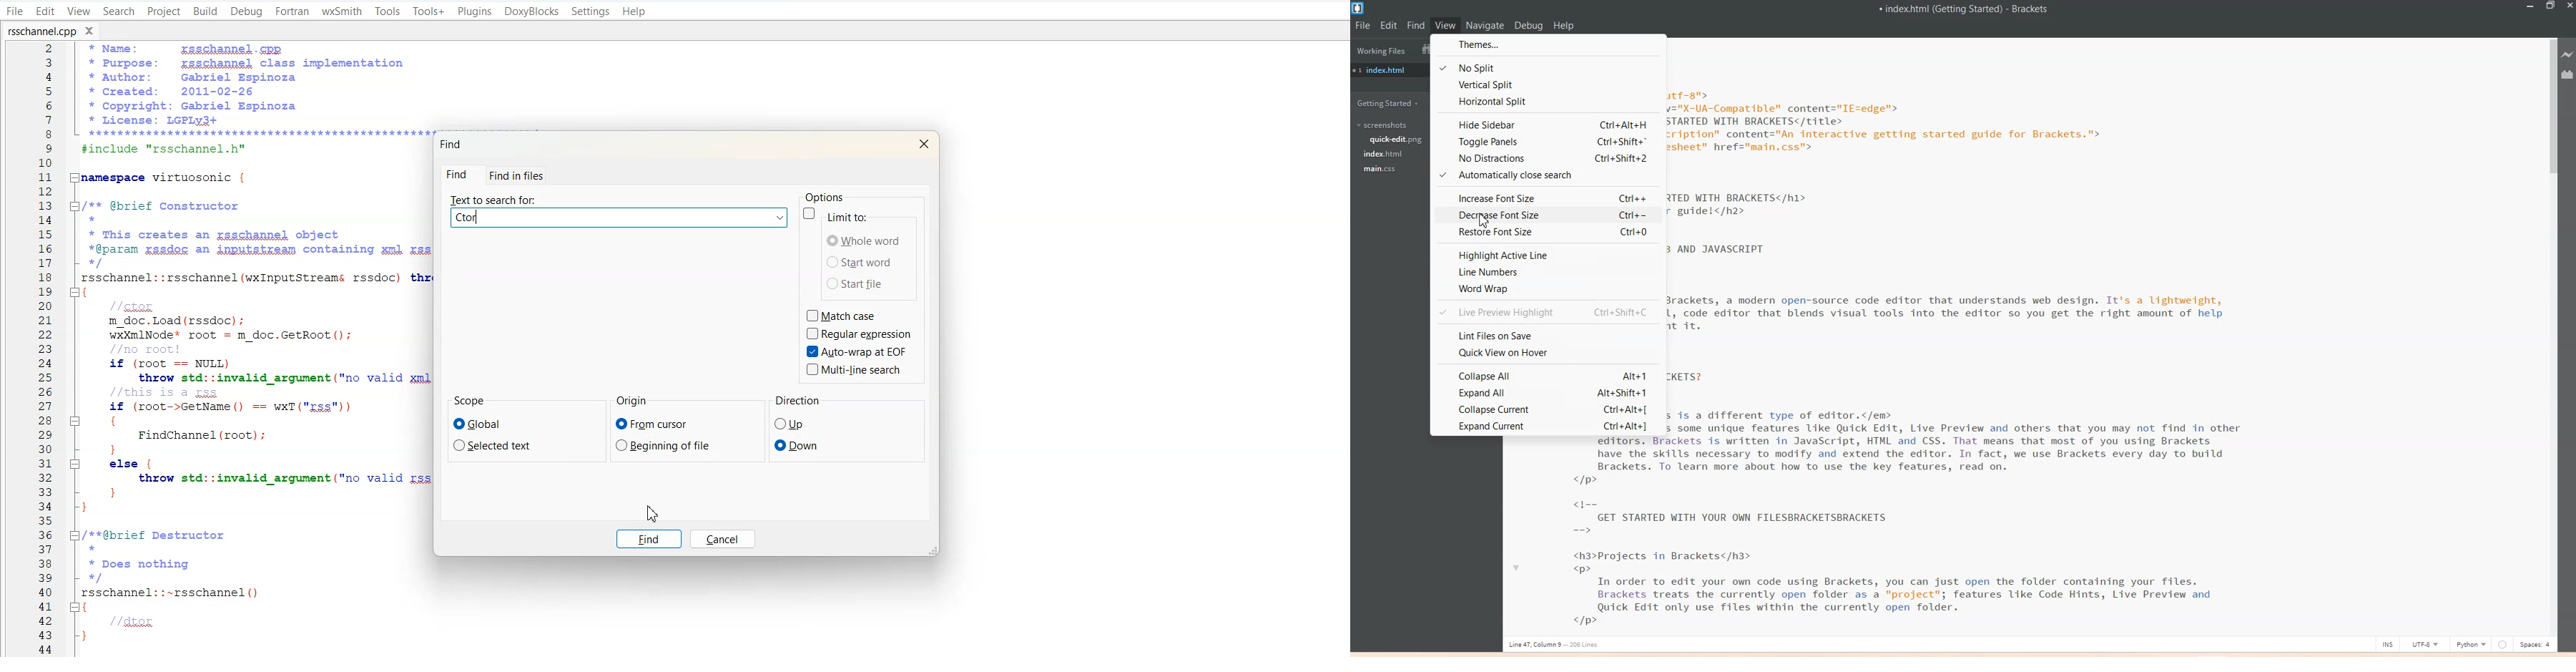 This screenshot has height=672, width=2576. Describe the element at coordinates (1385, 154) in the screenshot. I see `Index.html` at that location.